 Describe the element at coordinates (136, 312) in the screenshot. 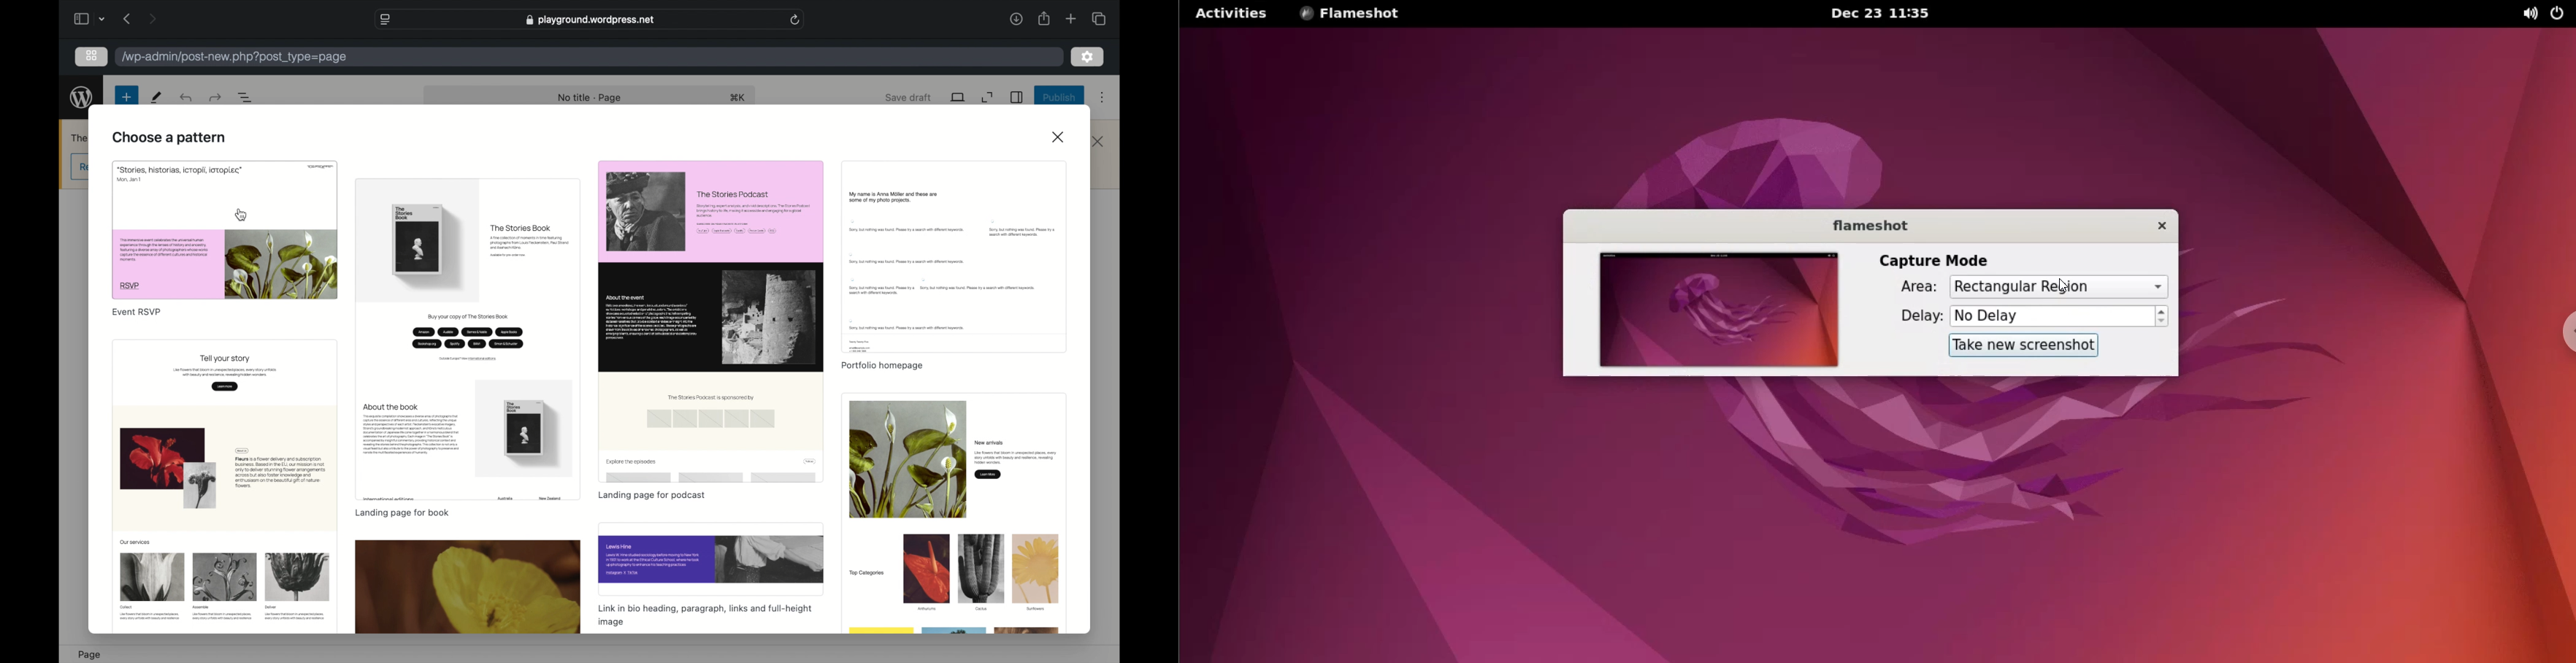

I see `event rsvp` at that location.